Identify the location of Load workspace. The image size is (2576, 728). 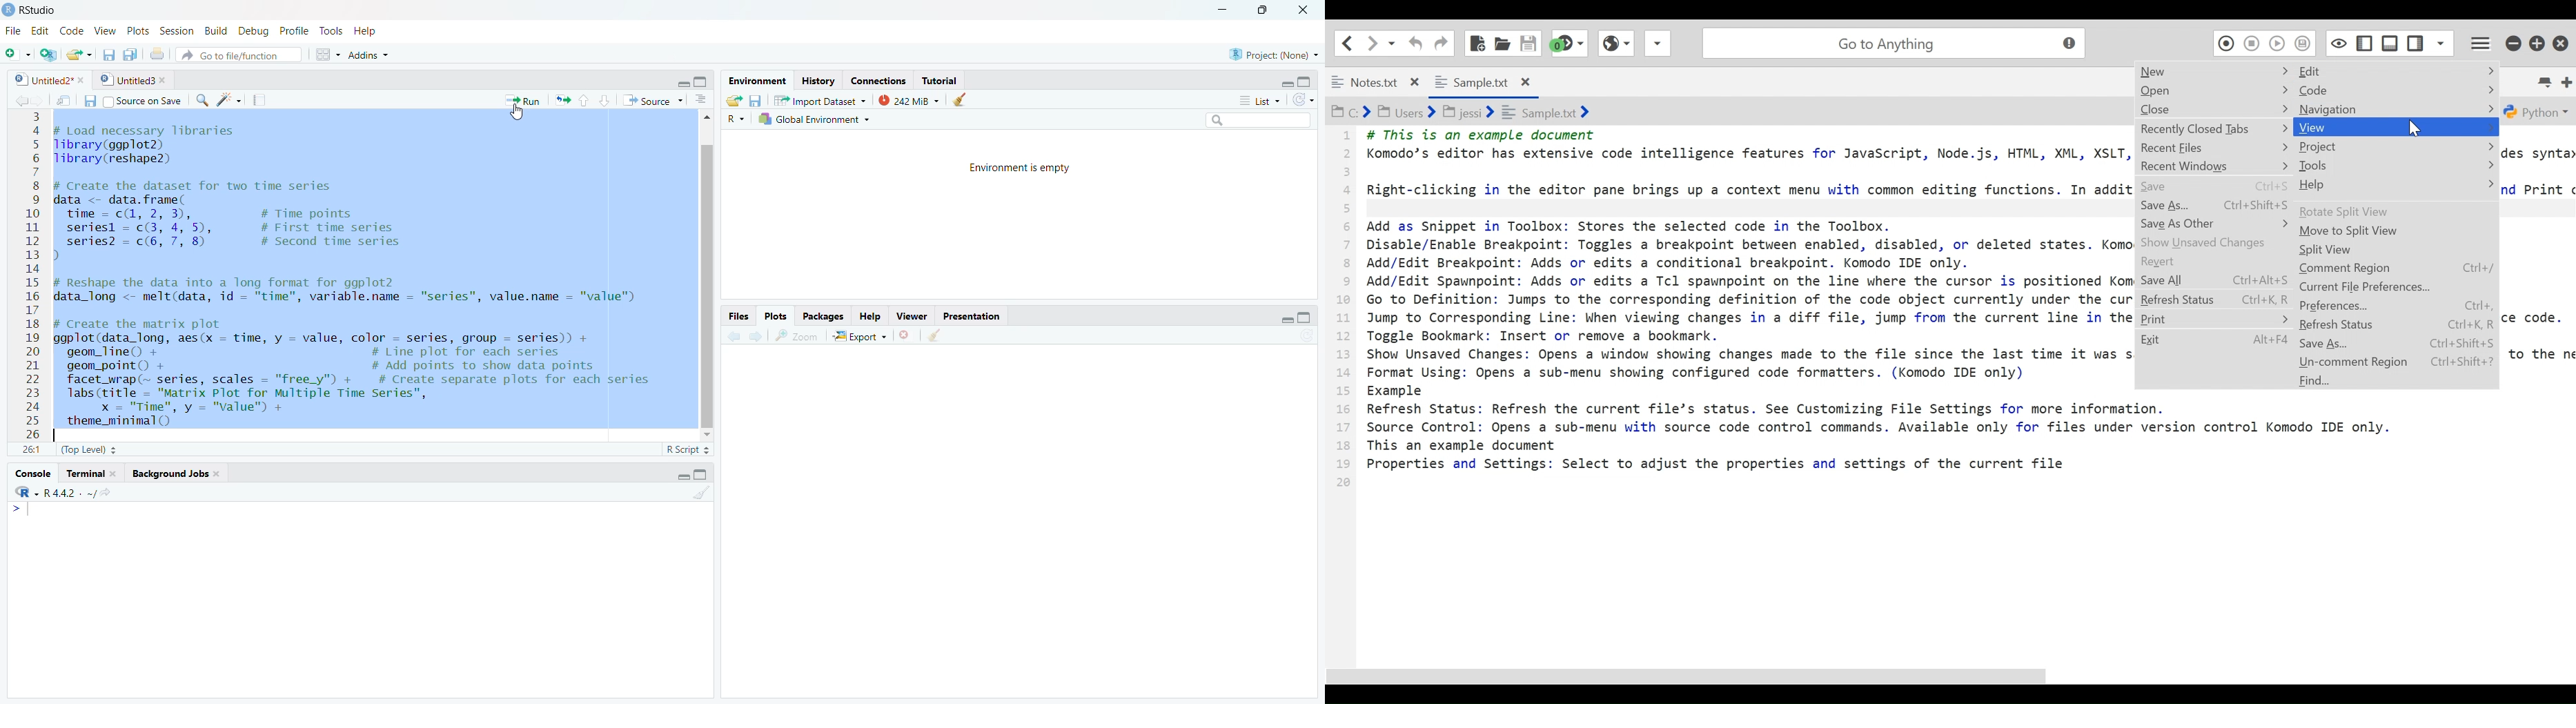
(734, 99).